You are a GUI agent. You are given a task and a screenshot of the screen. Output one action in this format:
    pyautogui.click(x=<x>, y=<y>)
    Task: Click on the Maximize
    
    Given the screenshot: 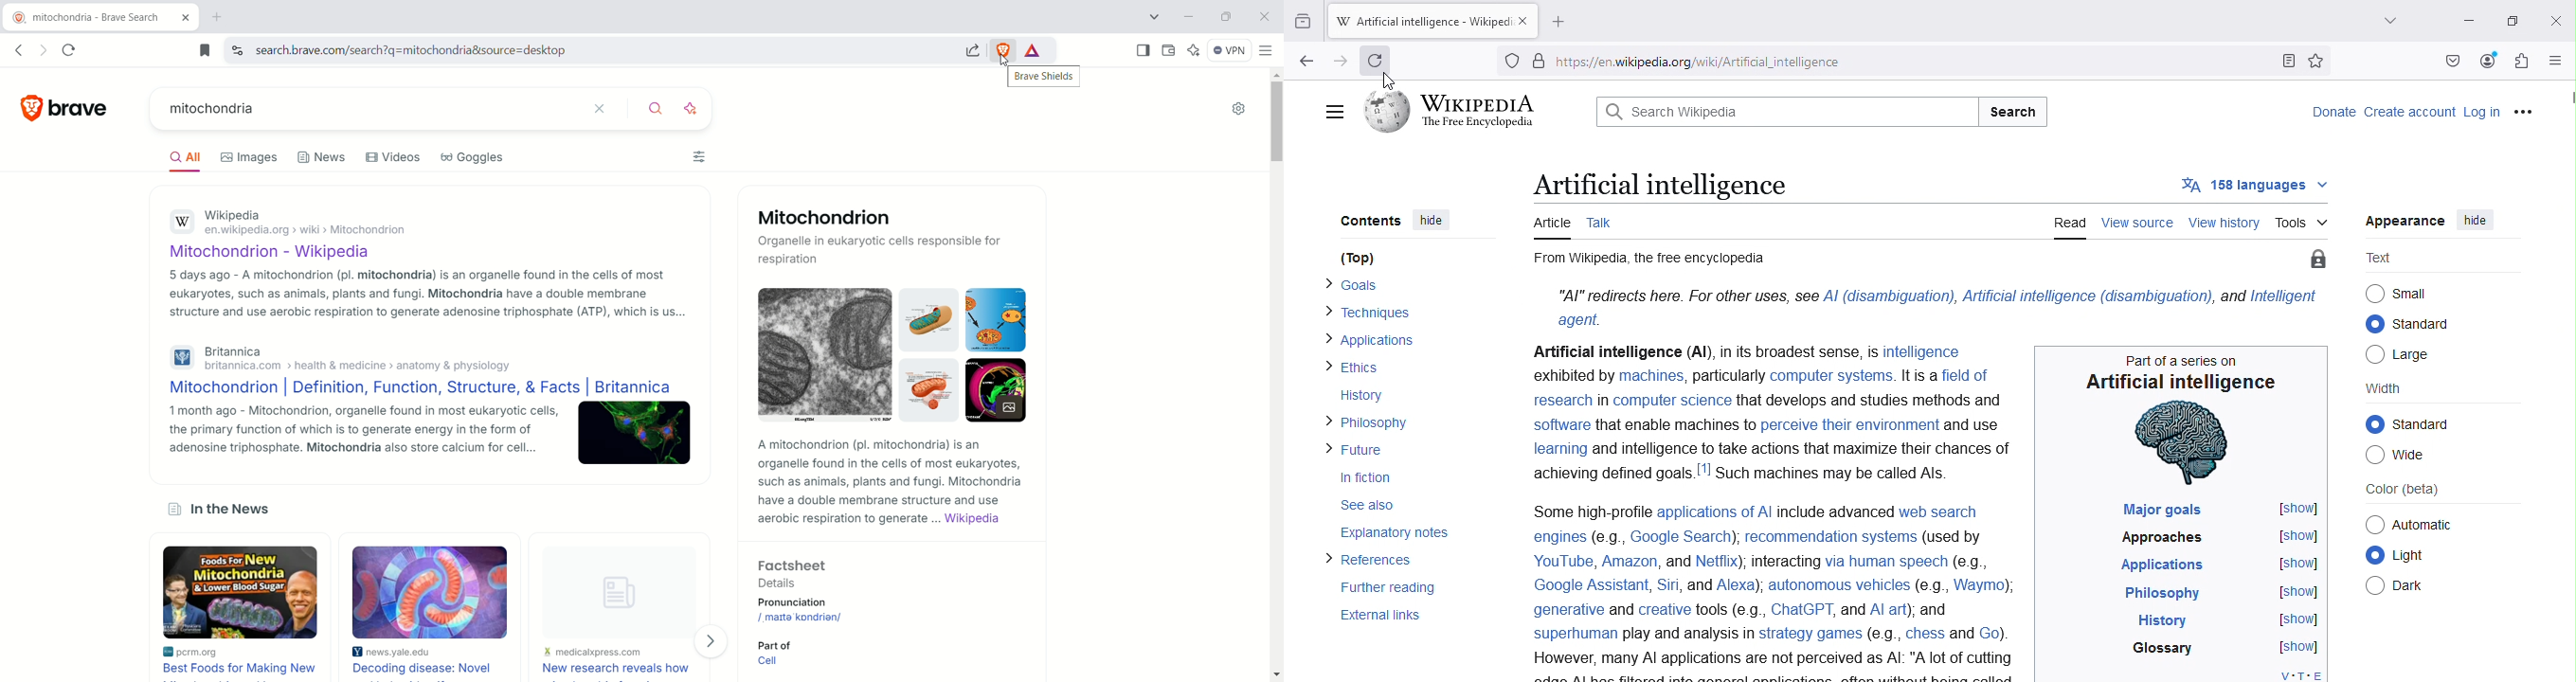 What is the action you would take?
    pyautogui.click(x=2508, y=23)
    